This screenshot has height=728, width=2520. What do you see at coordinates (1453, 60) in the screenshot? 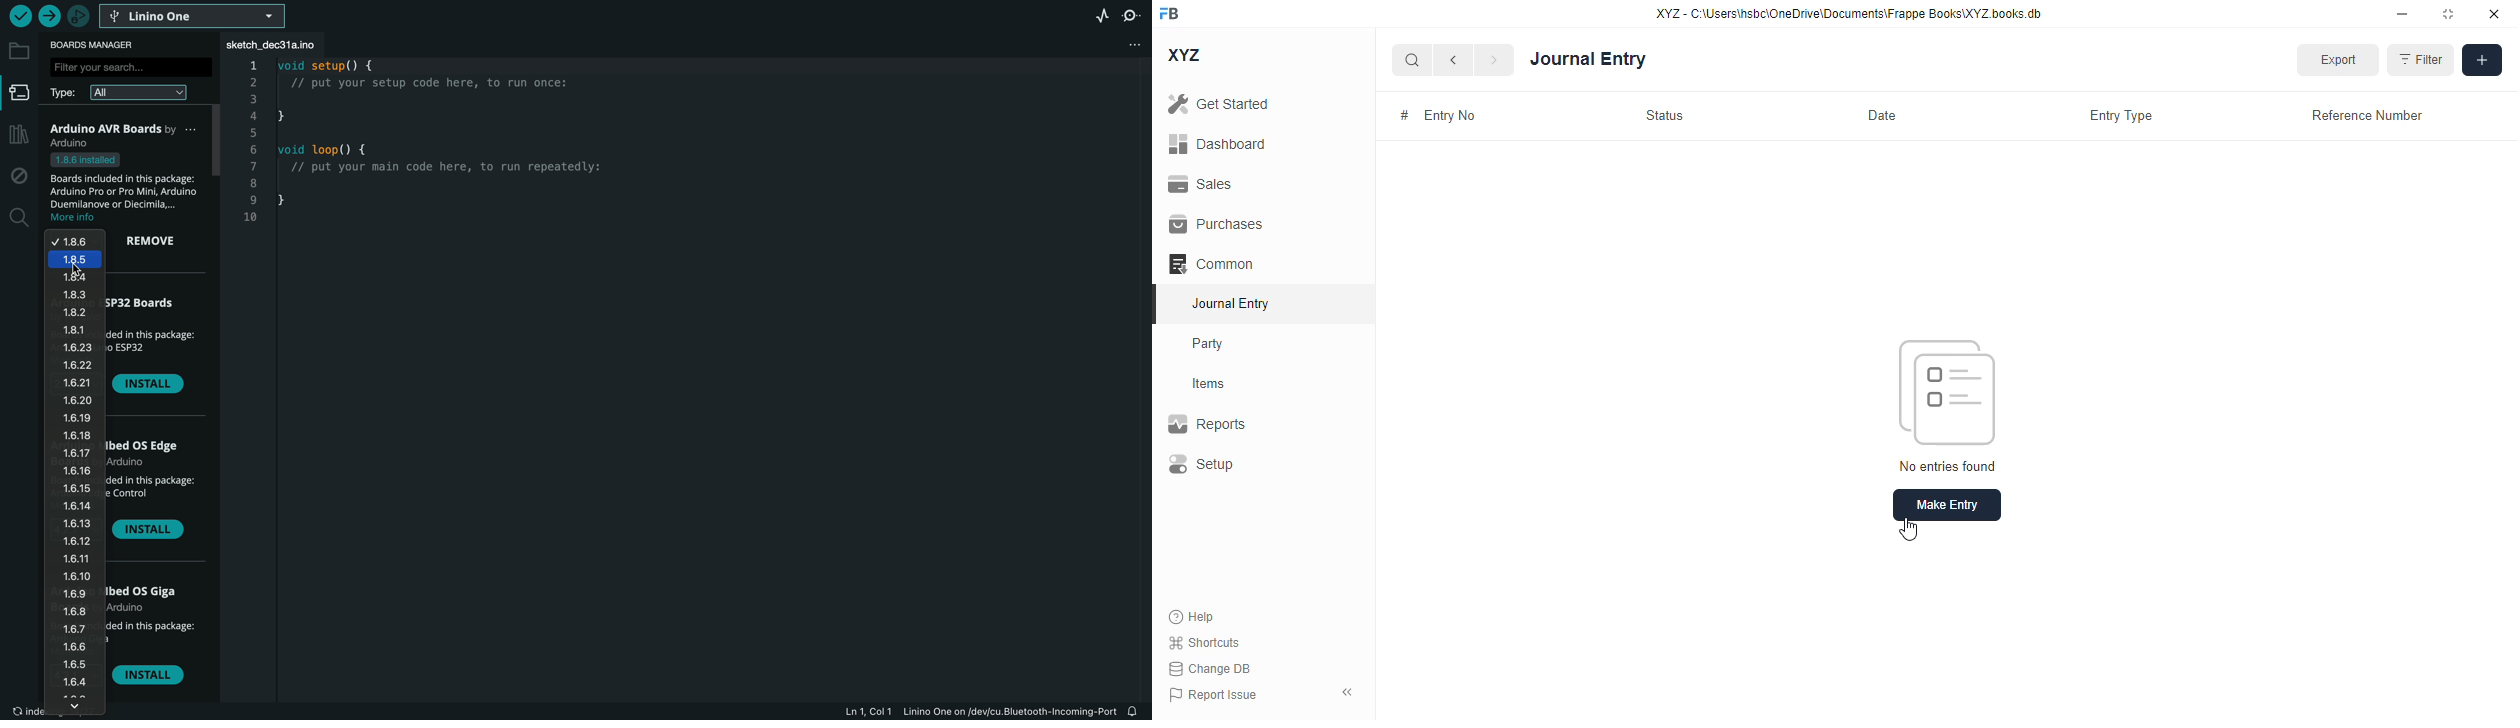
I see `previous` at bounding box center [1453, 60].